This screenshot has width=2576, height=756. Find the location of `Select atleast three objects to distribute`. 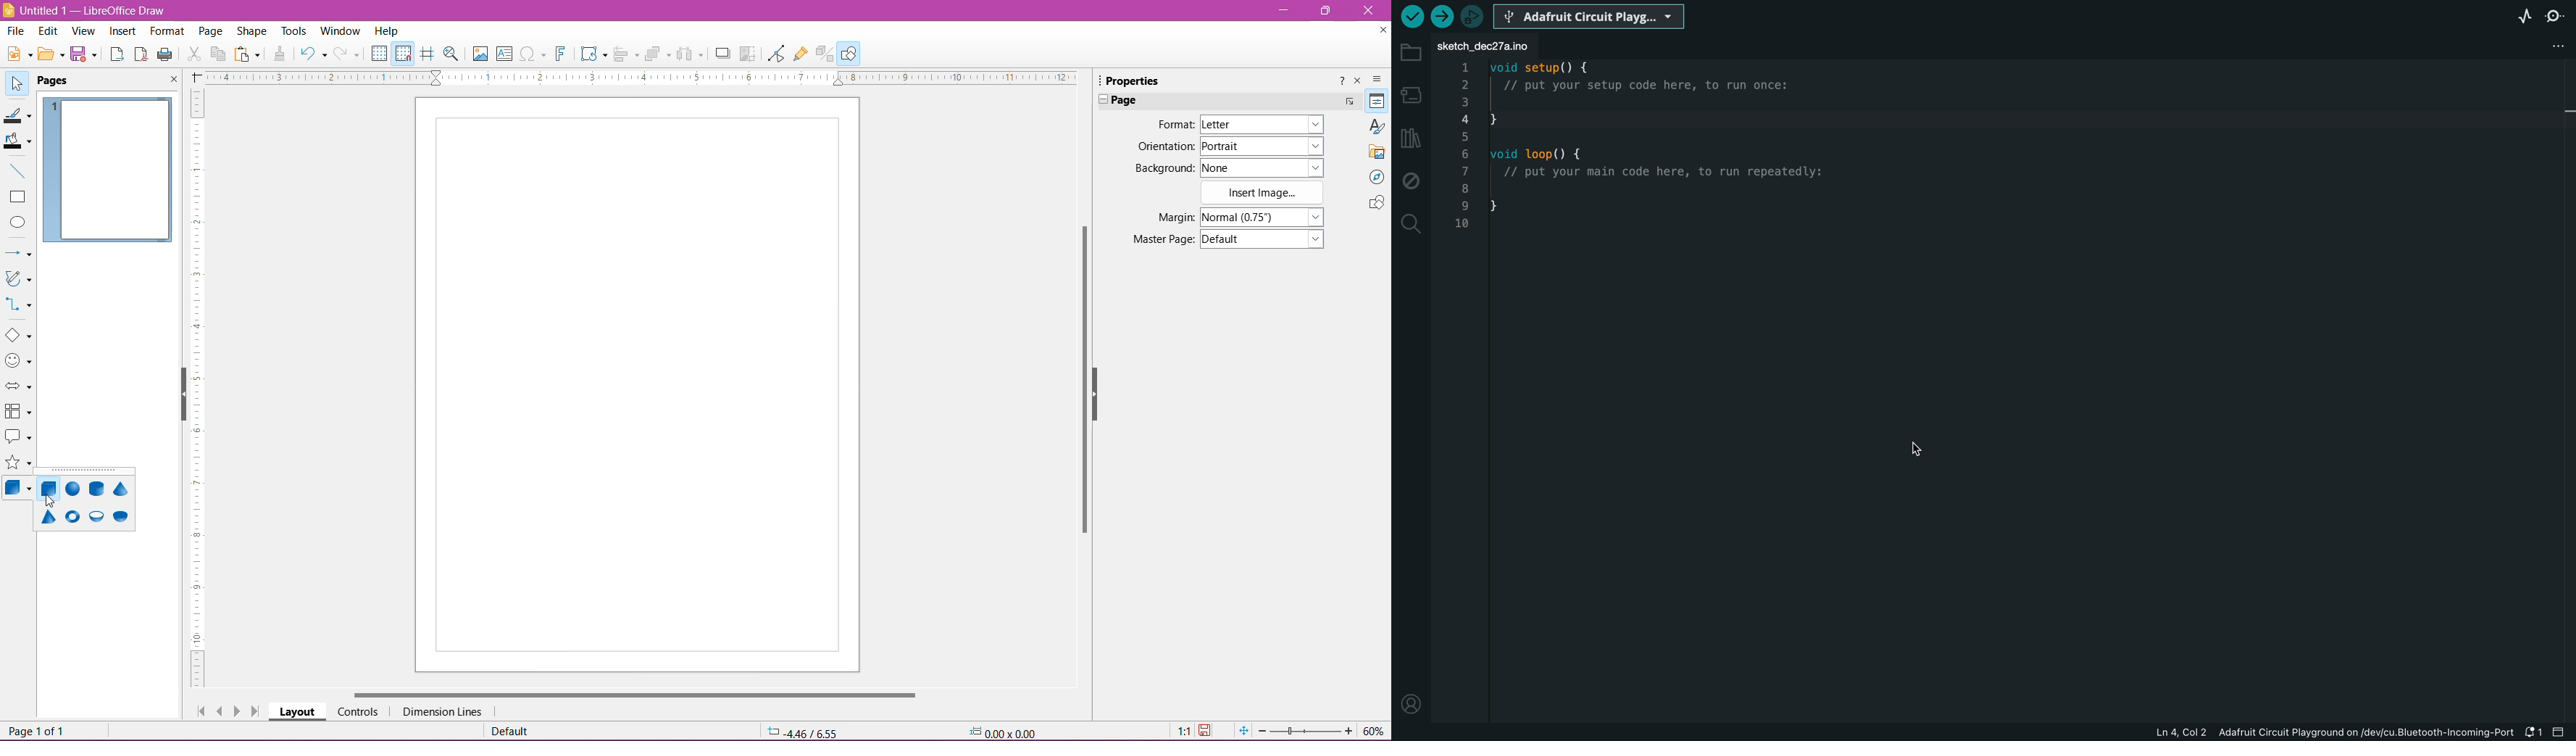

Select atleast three objects to distribute is located at coordinates (689, 54).